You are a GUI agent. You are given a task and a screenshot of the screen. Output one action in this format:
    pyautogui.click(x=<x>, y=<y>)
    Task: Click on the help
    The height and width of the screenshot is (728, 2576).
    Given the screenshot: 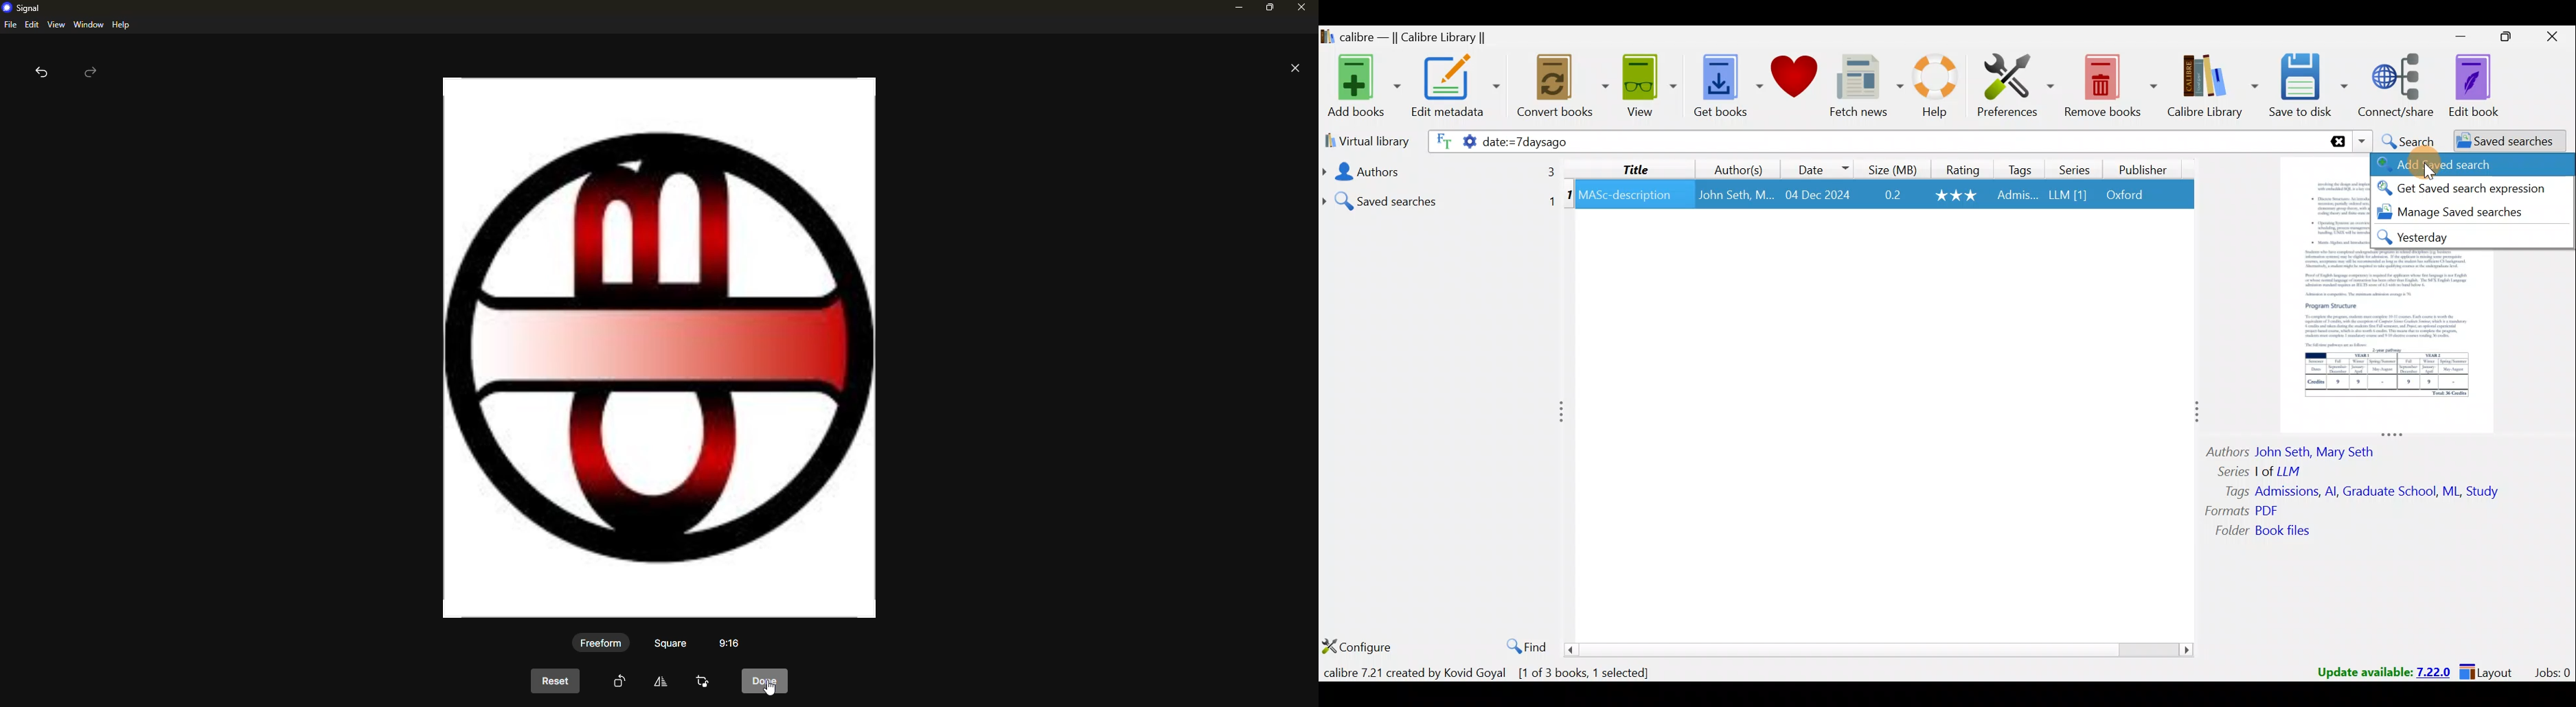 What is the action you would take?
    pyautogui.click(x=122, y=25)
    